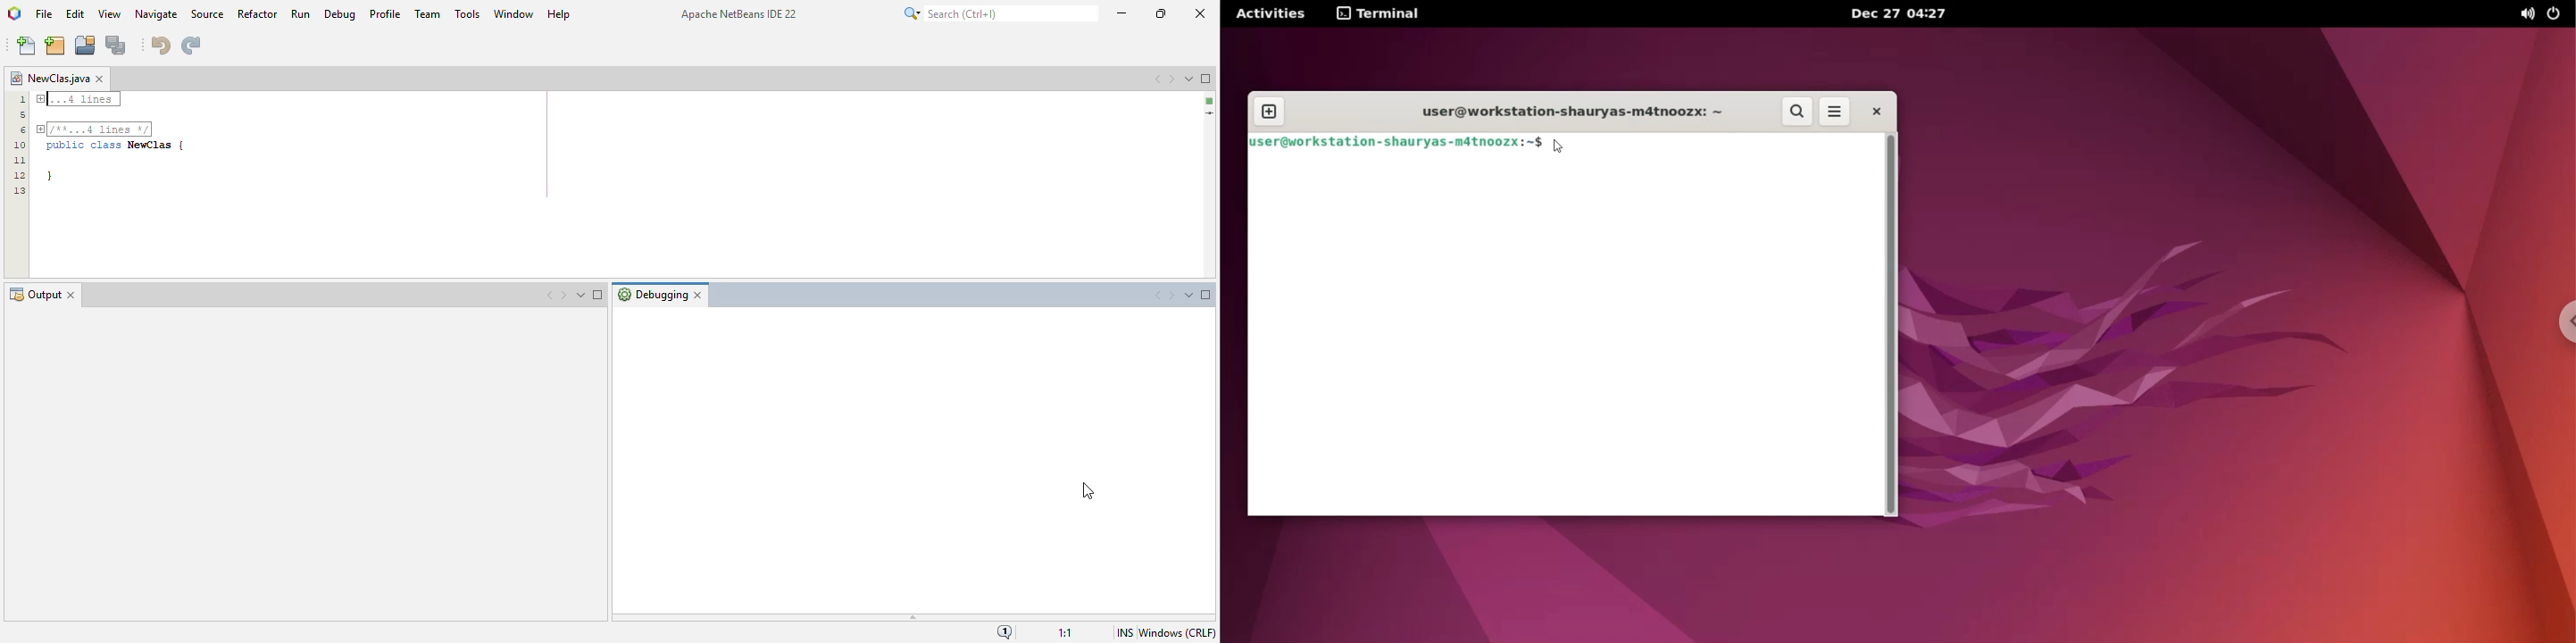  What do you see at coordinates (650, 296) in the screenshot?
I see `Debugging` at bounding box center [650, 296].